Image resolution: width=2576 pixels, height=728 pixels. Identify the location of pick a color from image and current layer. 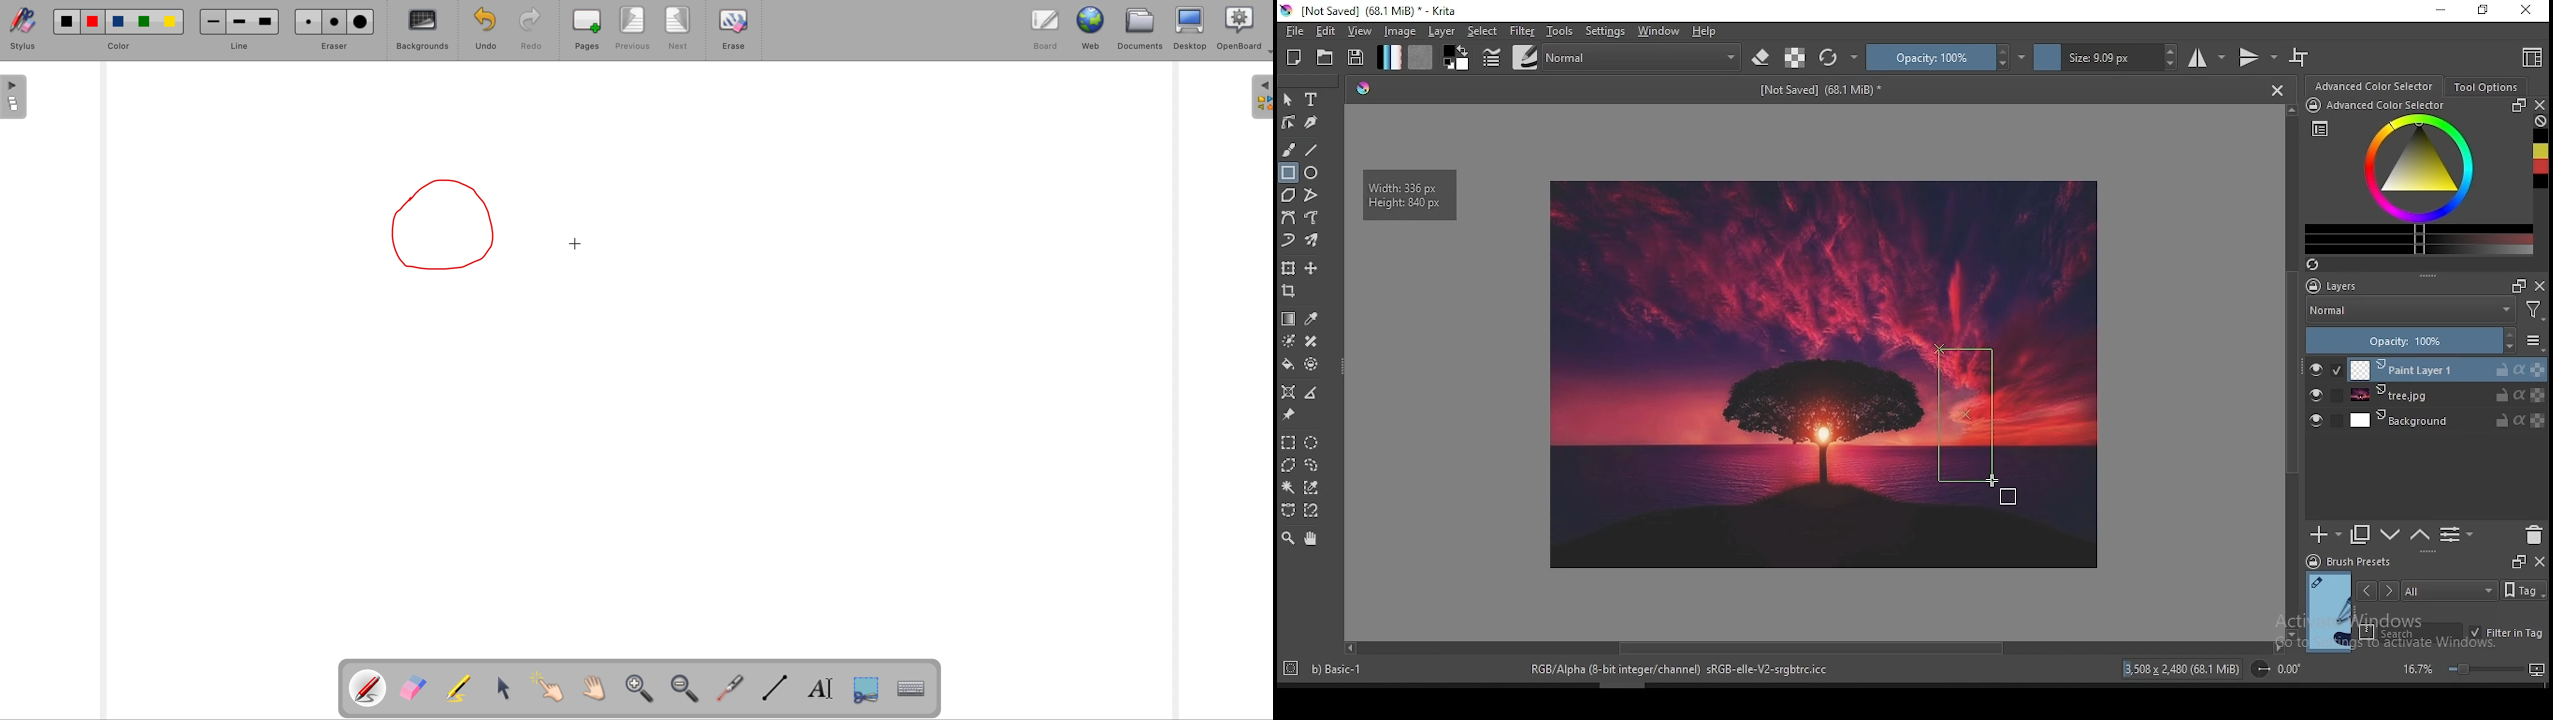
(1311, 318).